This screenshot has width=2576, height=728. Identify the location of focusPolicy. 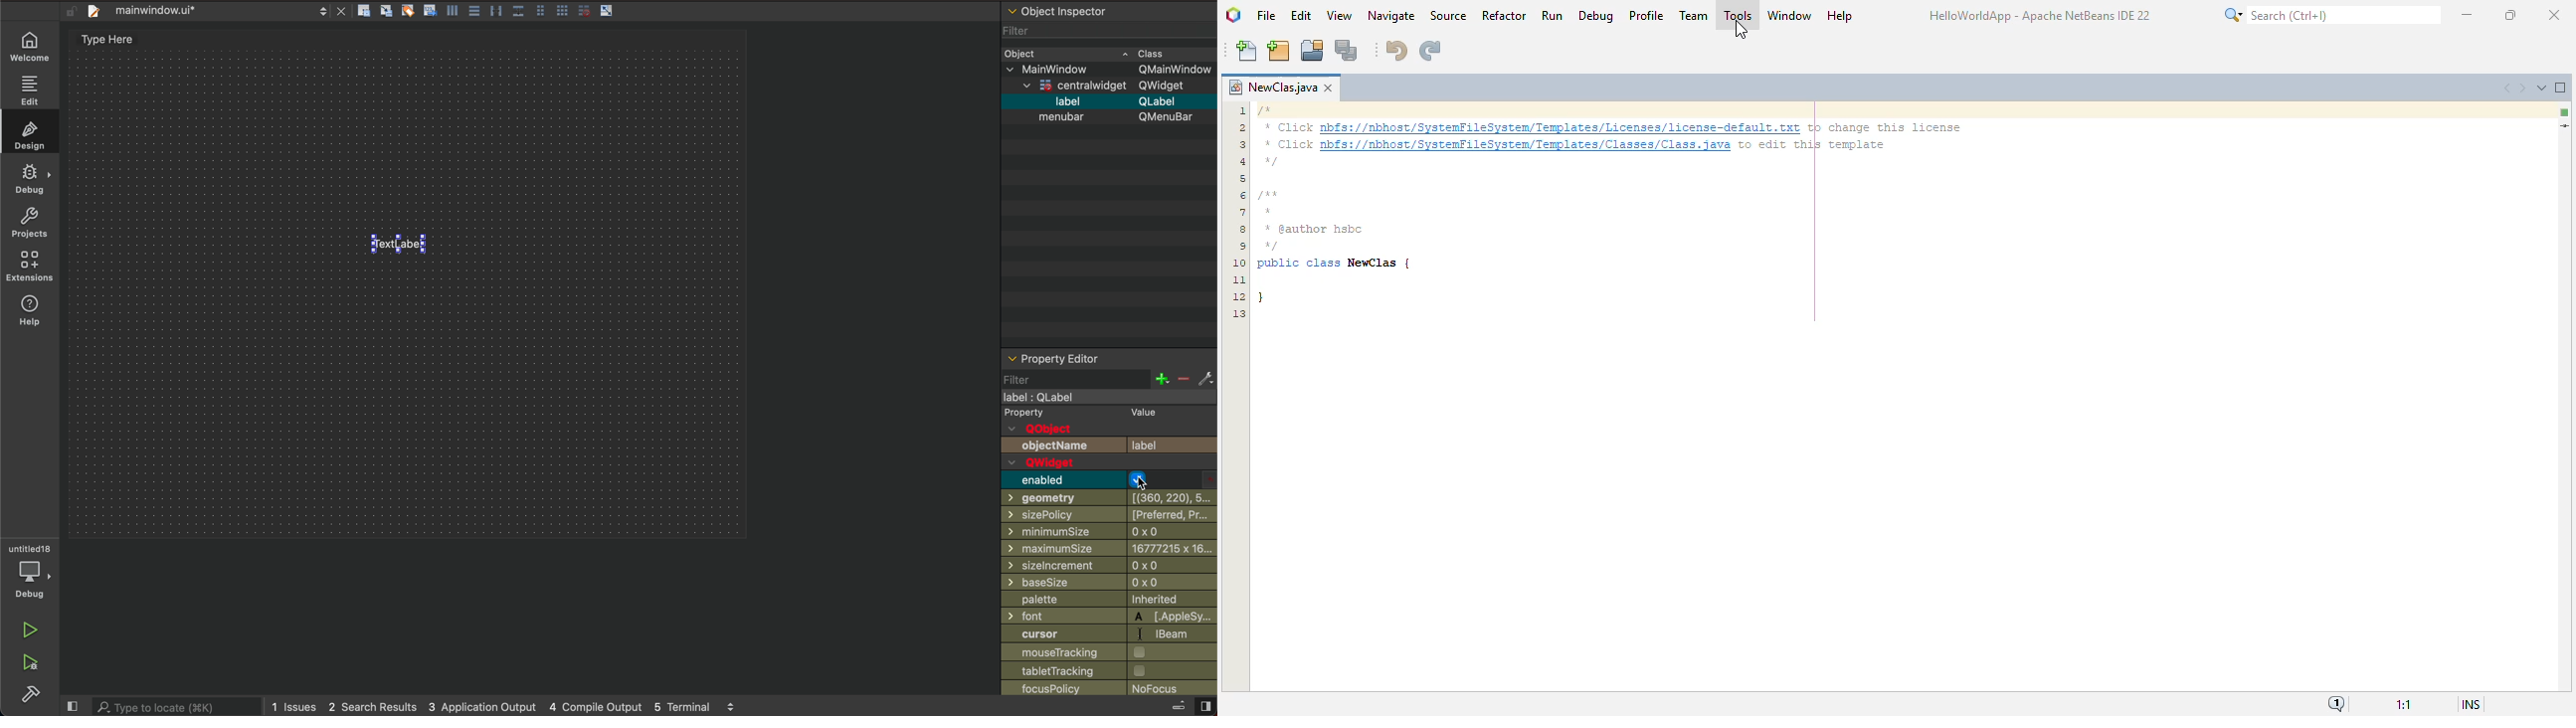
(1062, 688).